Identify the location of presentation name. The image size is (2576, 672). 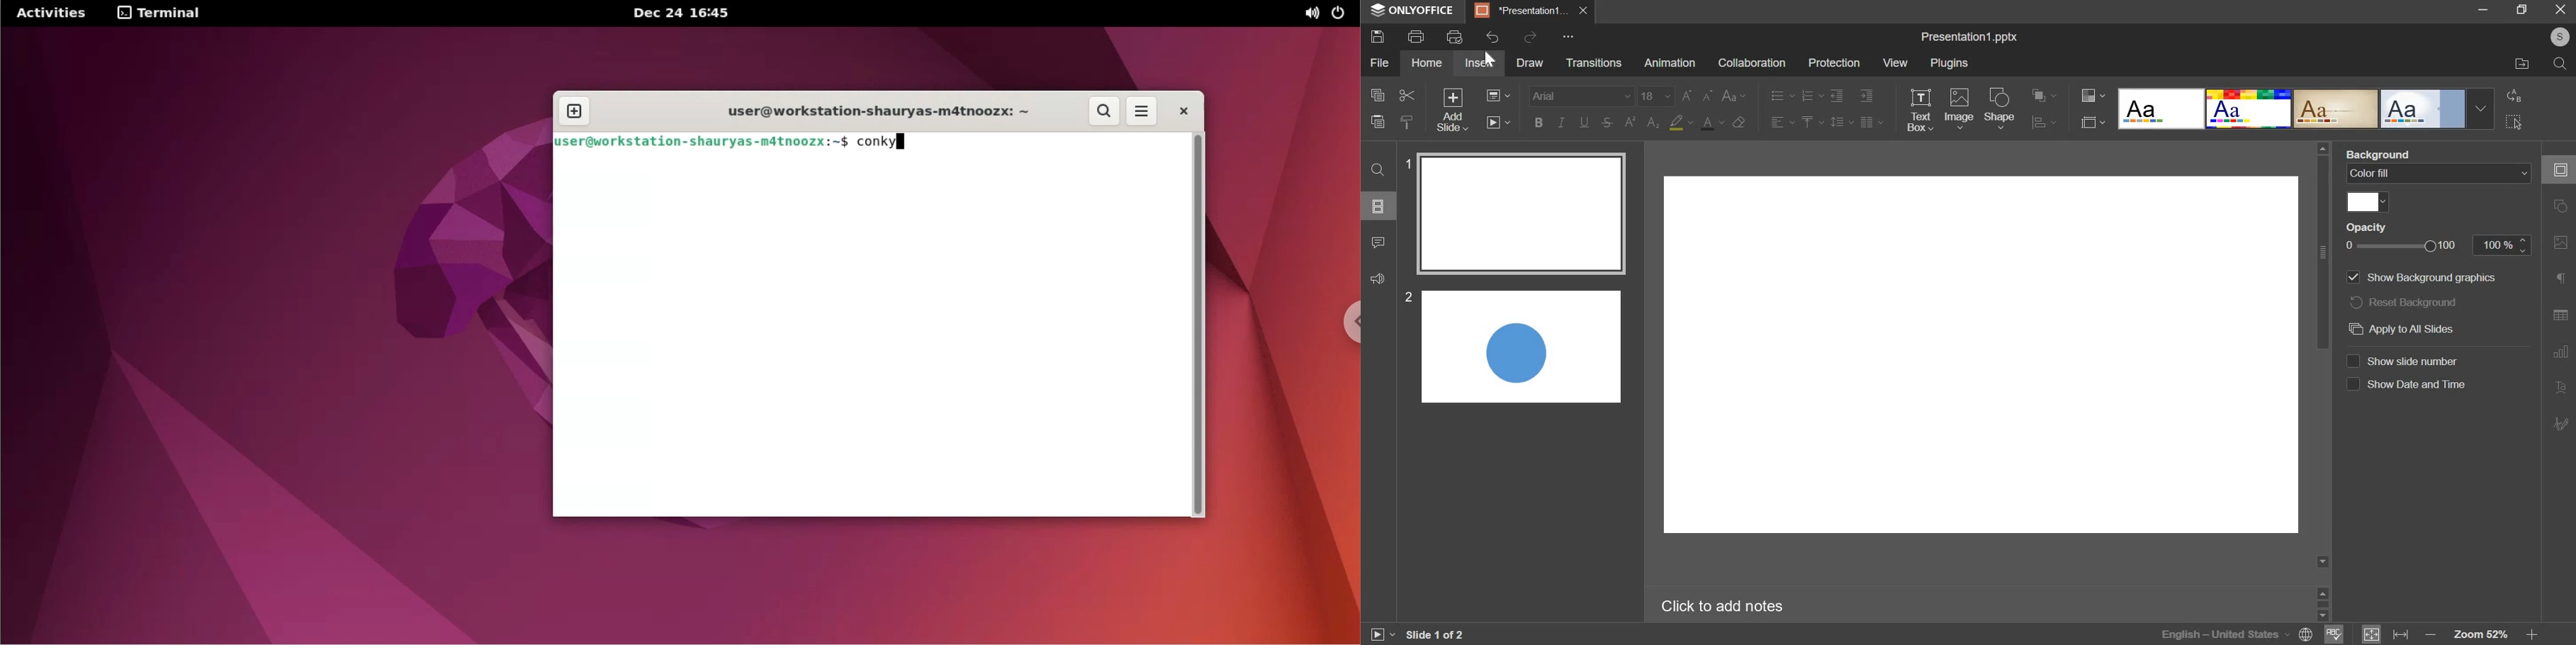
(1971, 37).